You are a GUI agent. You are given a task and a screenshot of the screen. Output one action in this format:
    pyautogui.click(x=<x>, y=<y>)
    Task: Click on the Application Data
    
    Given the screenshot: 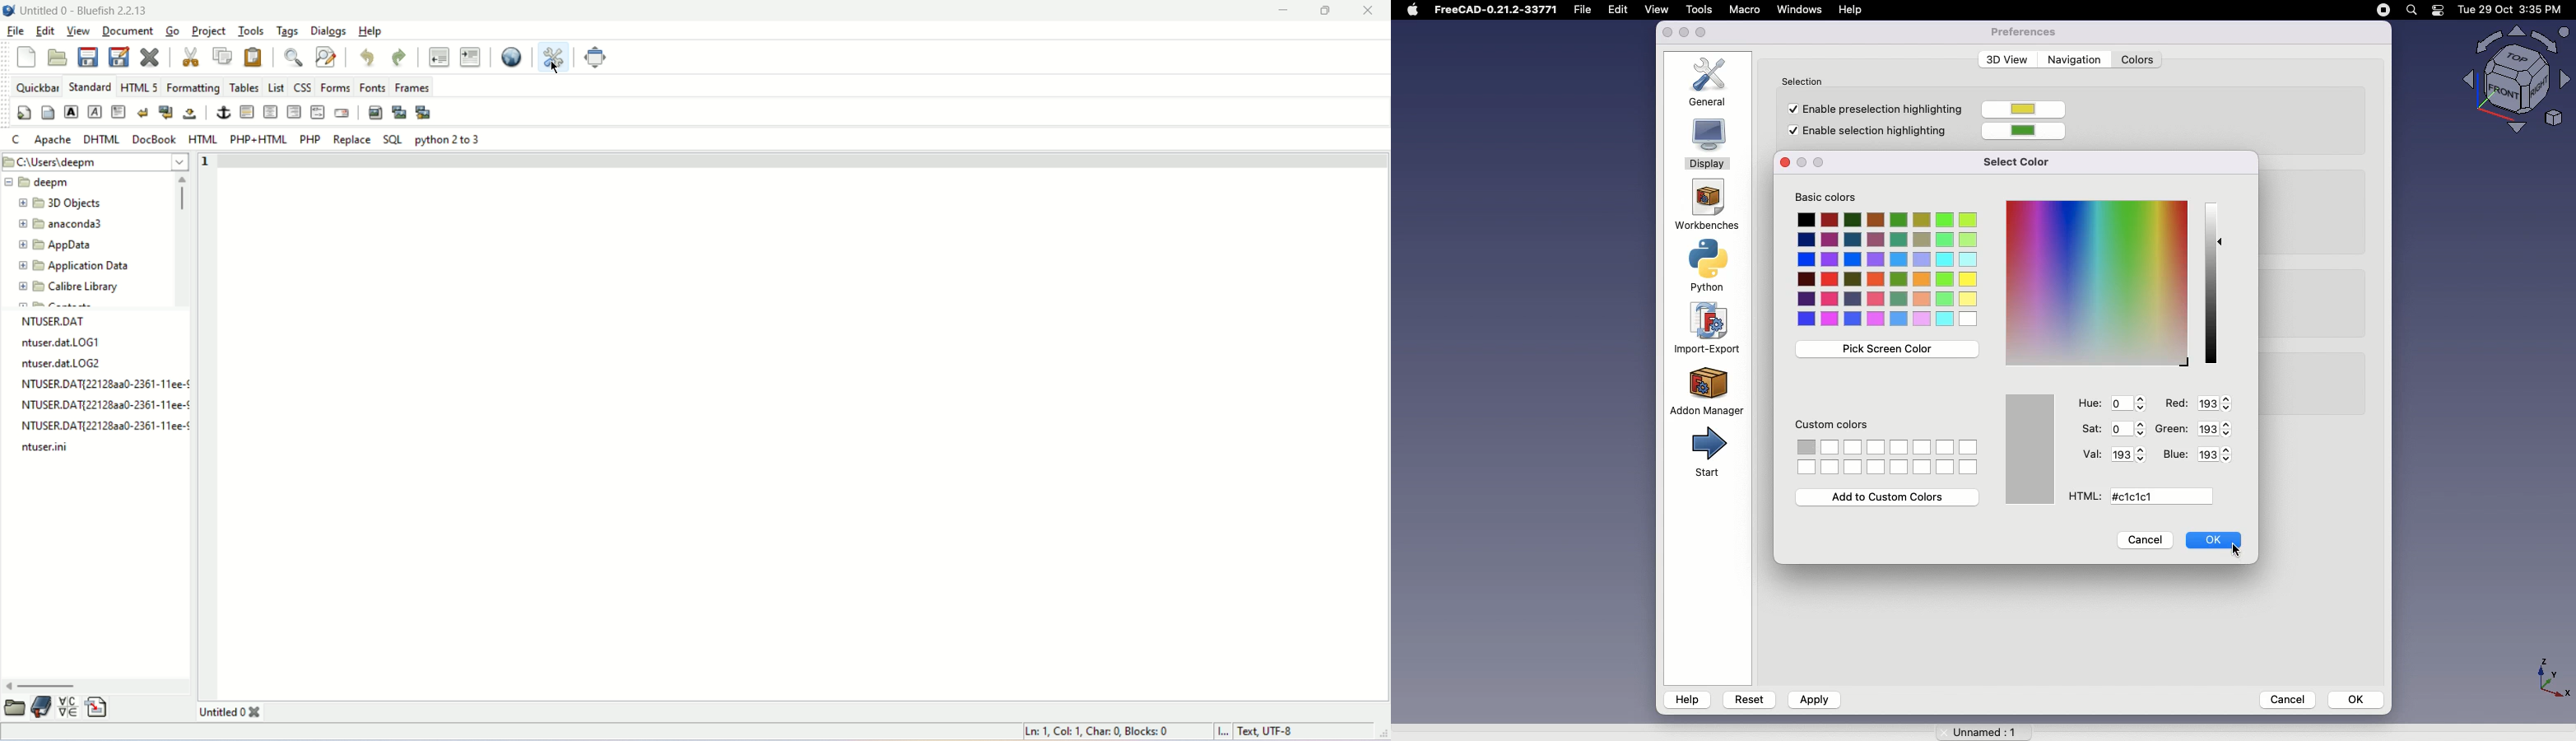 What is the action you would take?
    pyautogui.click(x=90, y=266)
    